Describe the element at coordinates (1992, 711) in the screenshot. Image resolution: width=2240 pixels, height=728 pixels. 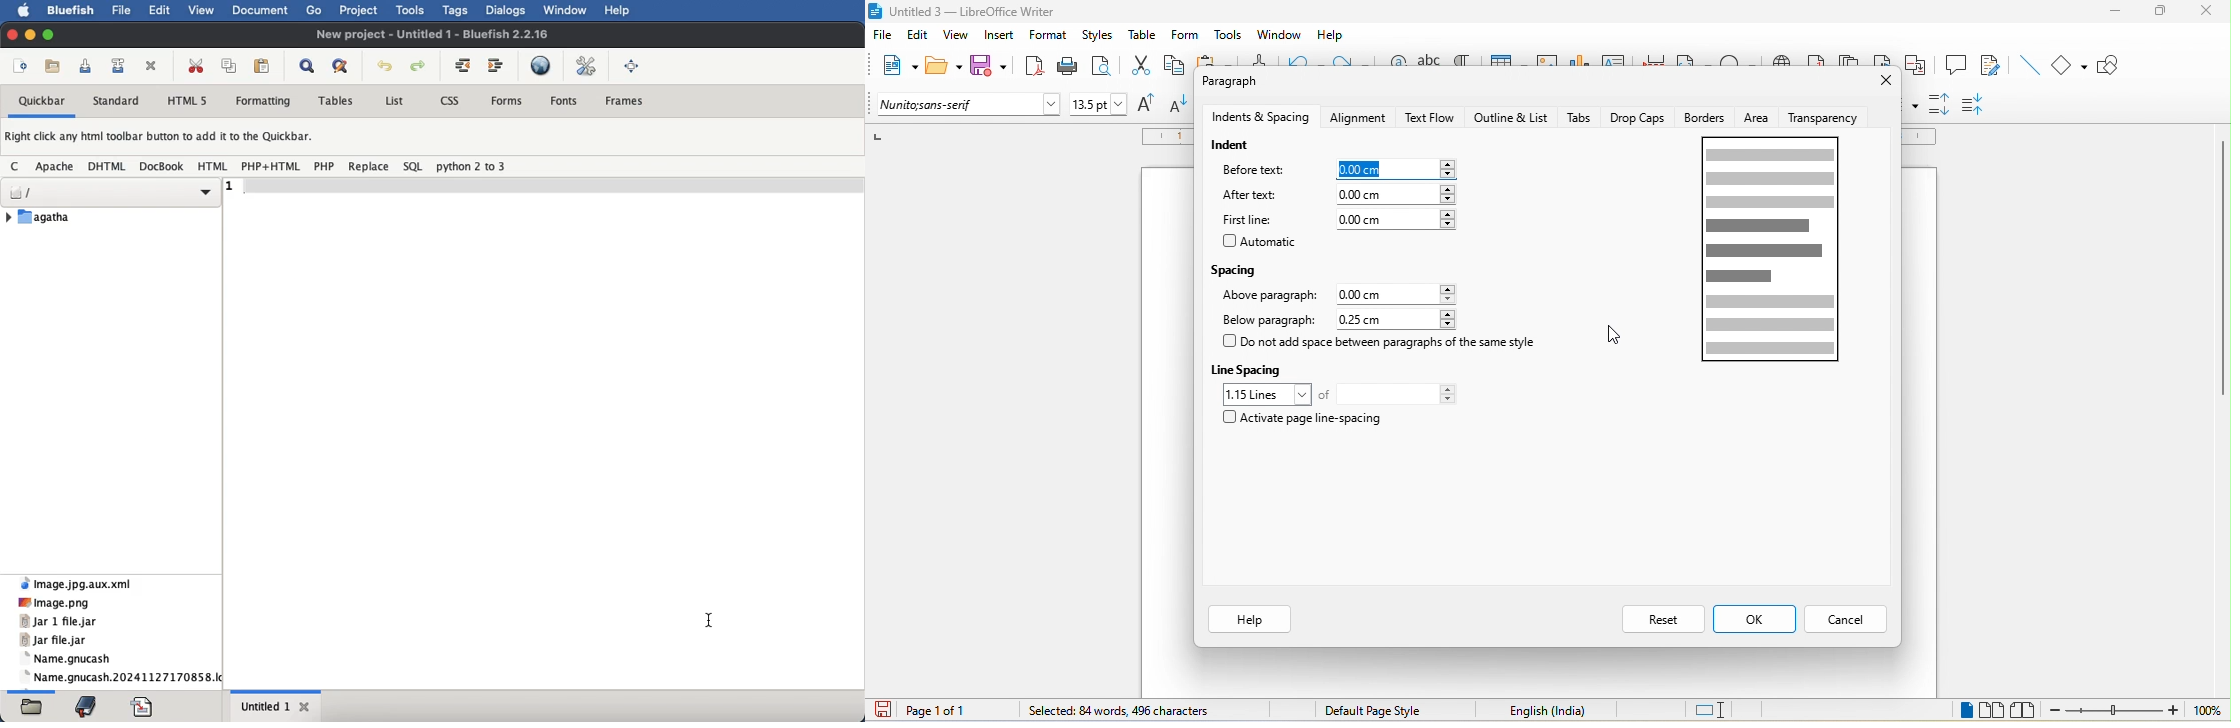
I see `multiple page view` at that location.